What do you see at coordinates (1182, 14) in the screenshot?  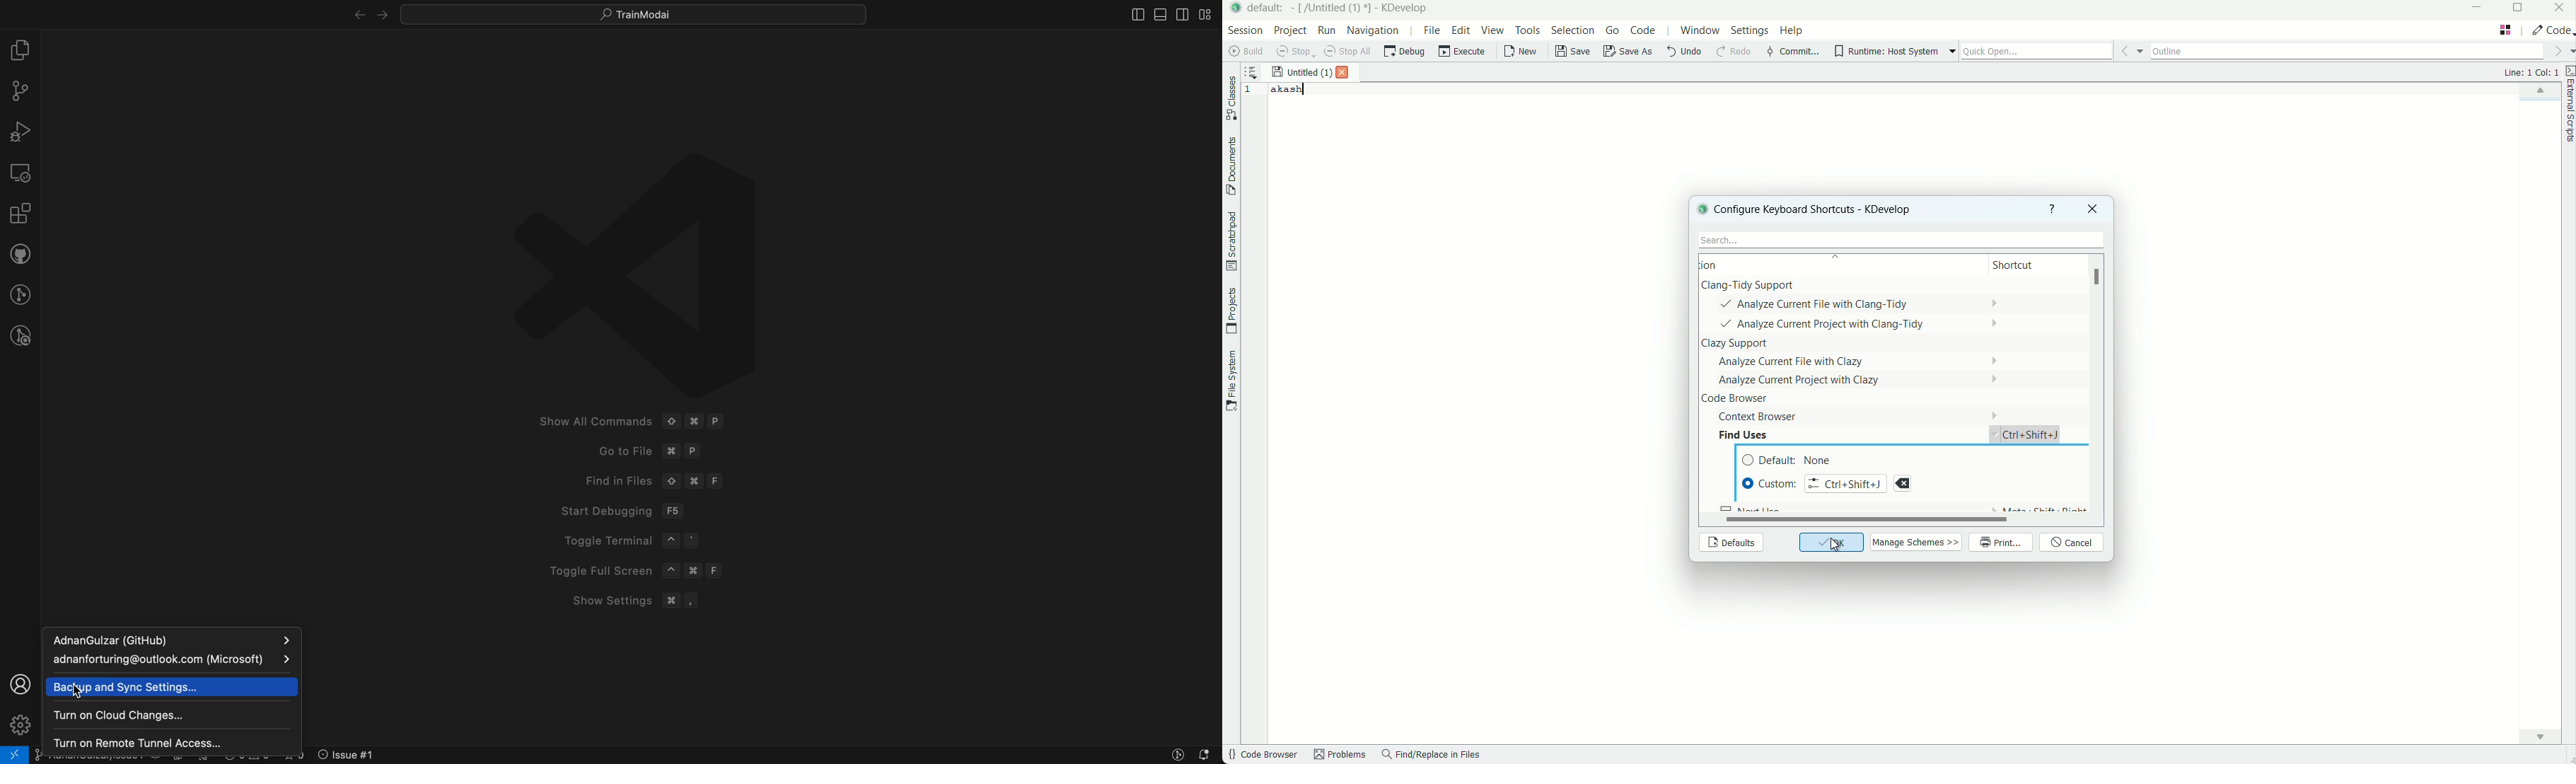 I see `toggle secondary bar` at bounding box center [1182, 14].